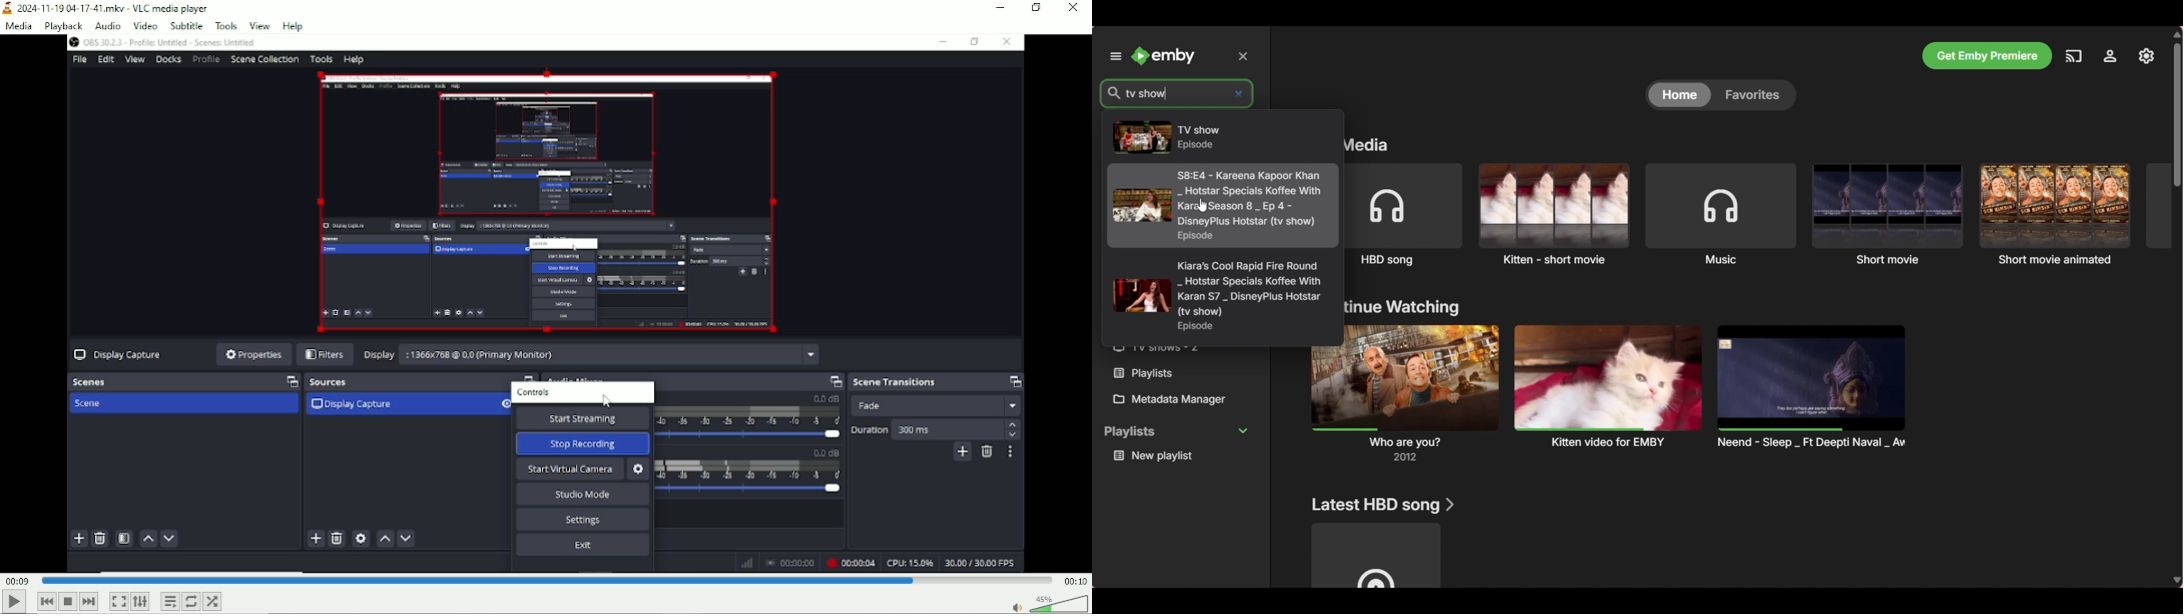 This screenshot has width=2184, height=616. I want to click on 00:09, so click(18, 580).